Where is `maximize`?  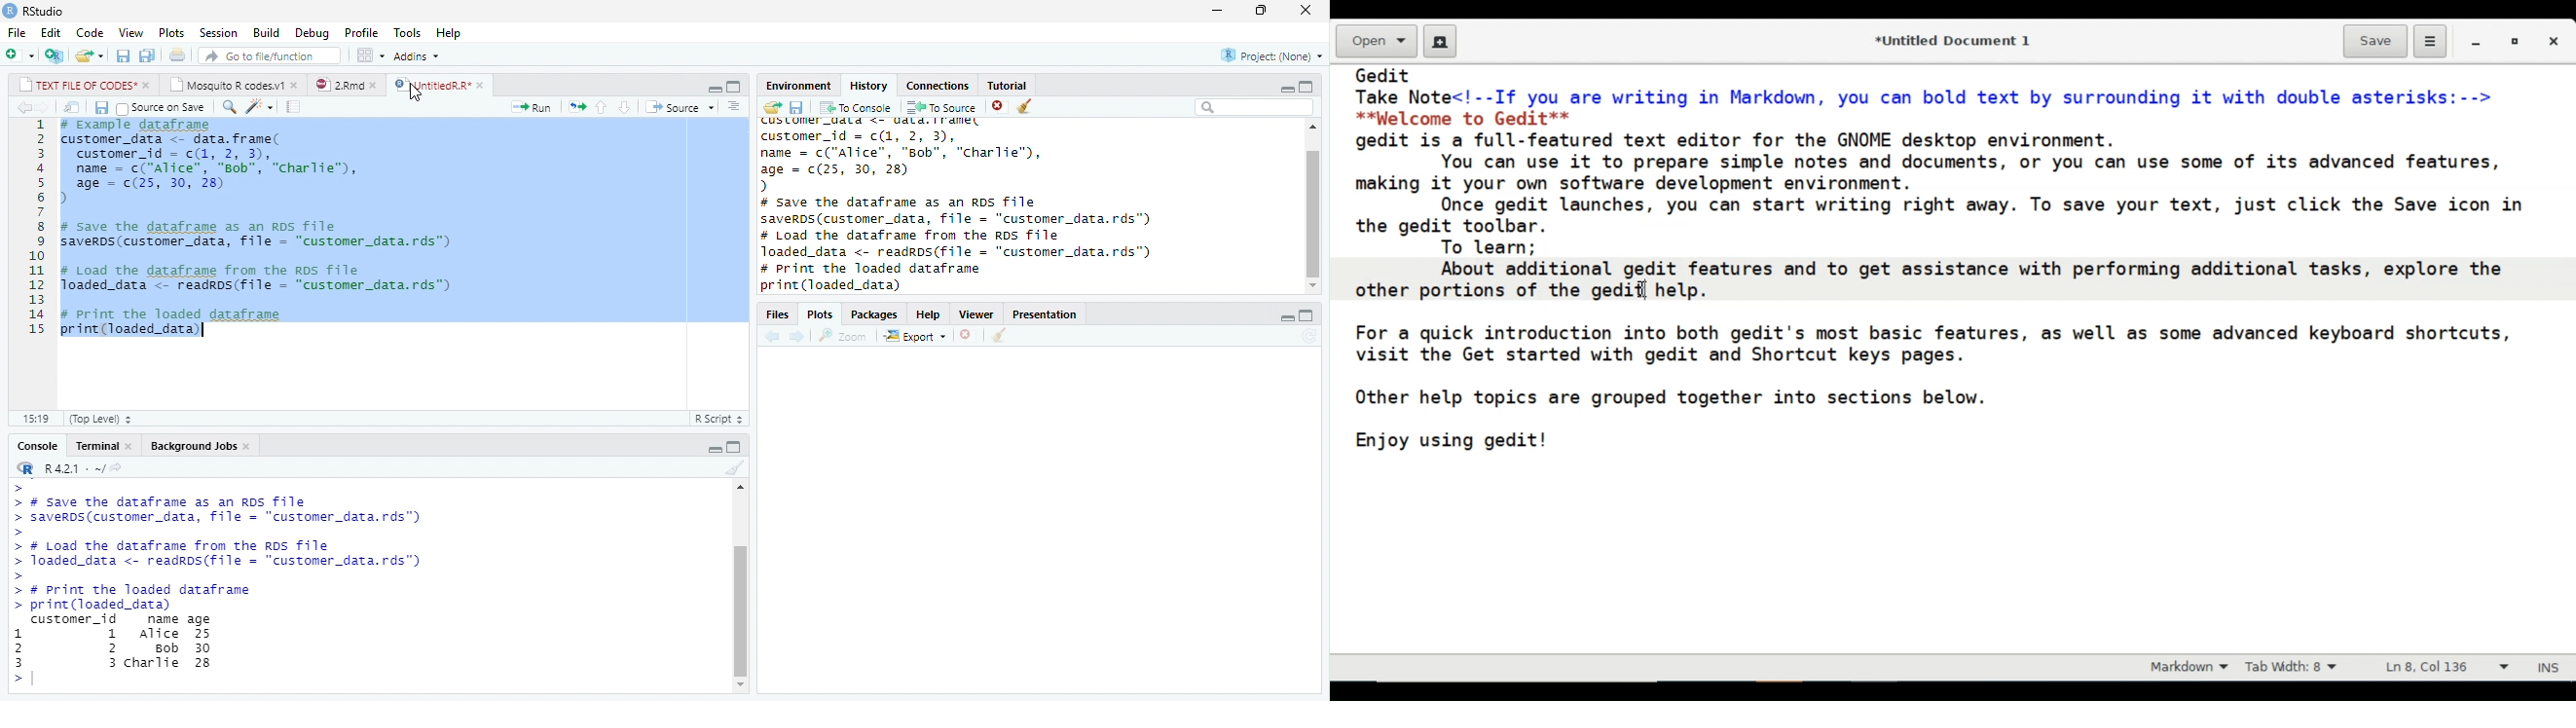 maximize is located at coordinates (734, 447).